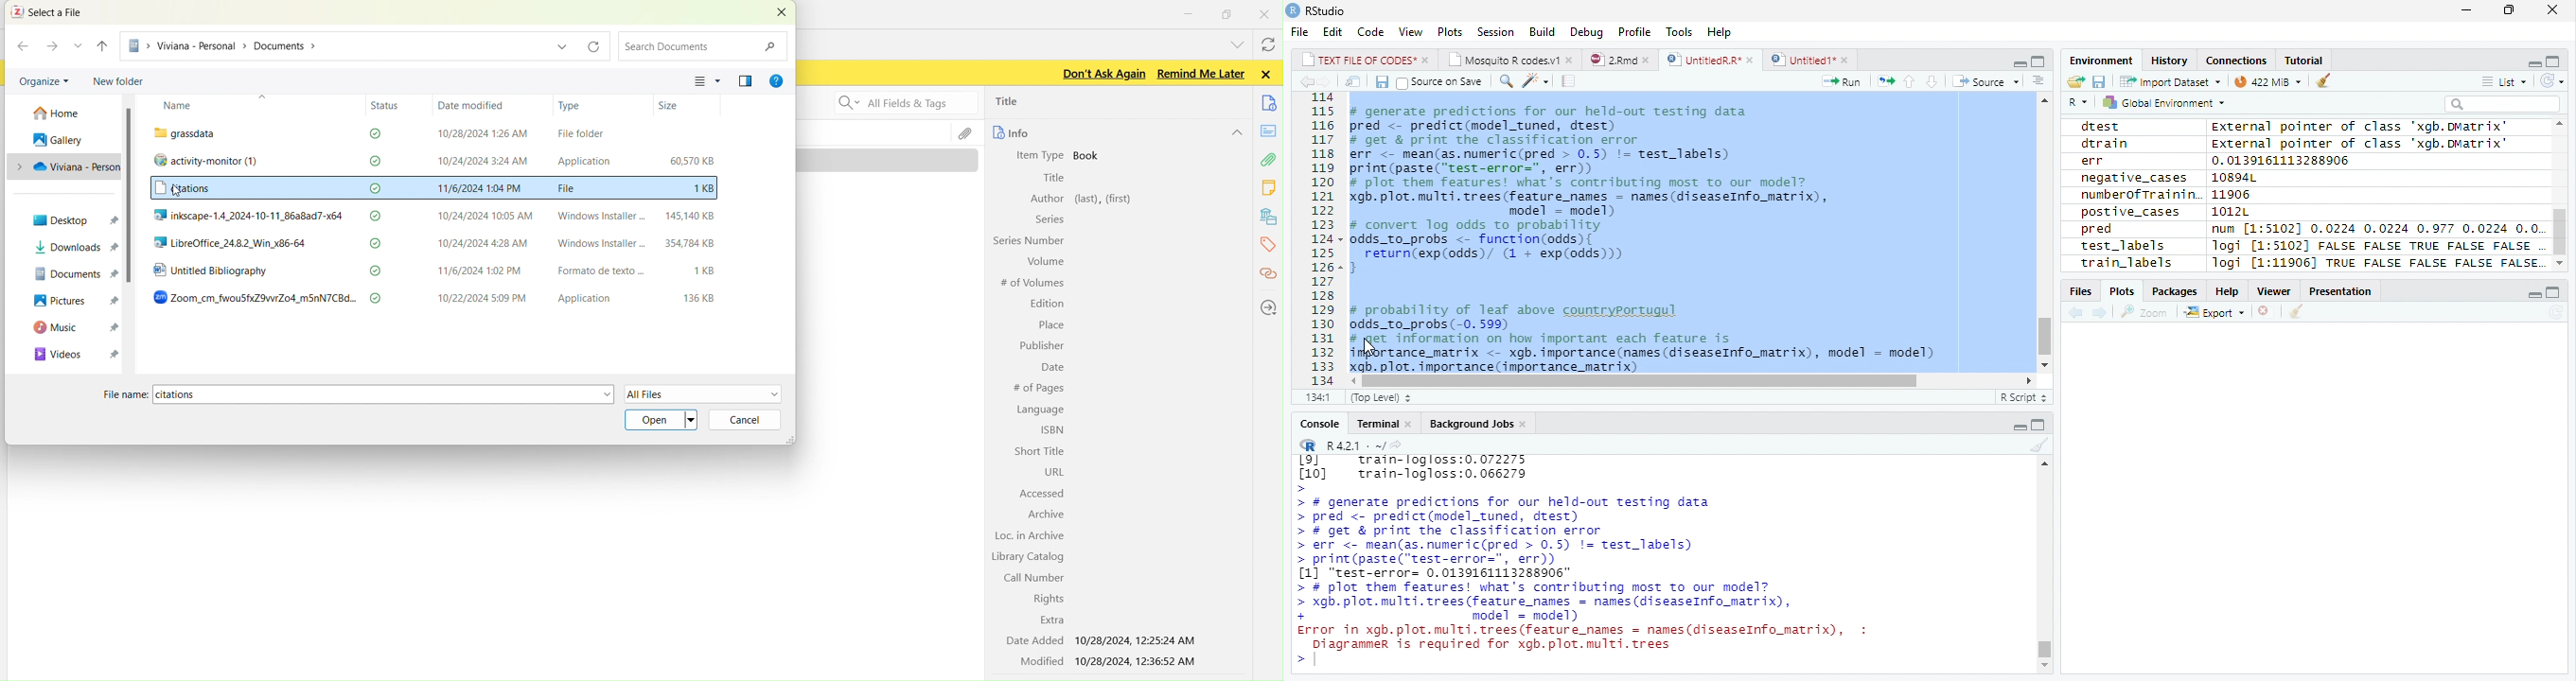 This screenshot has height=700, width=2576. What do you see at coordinates (1039, 388) in the screenshot?
I see `# of Pages` at bounding box center [1039, 388].